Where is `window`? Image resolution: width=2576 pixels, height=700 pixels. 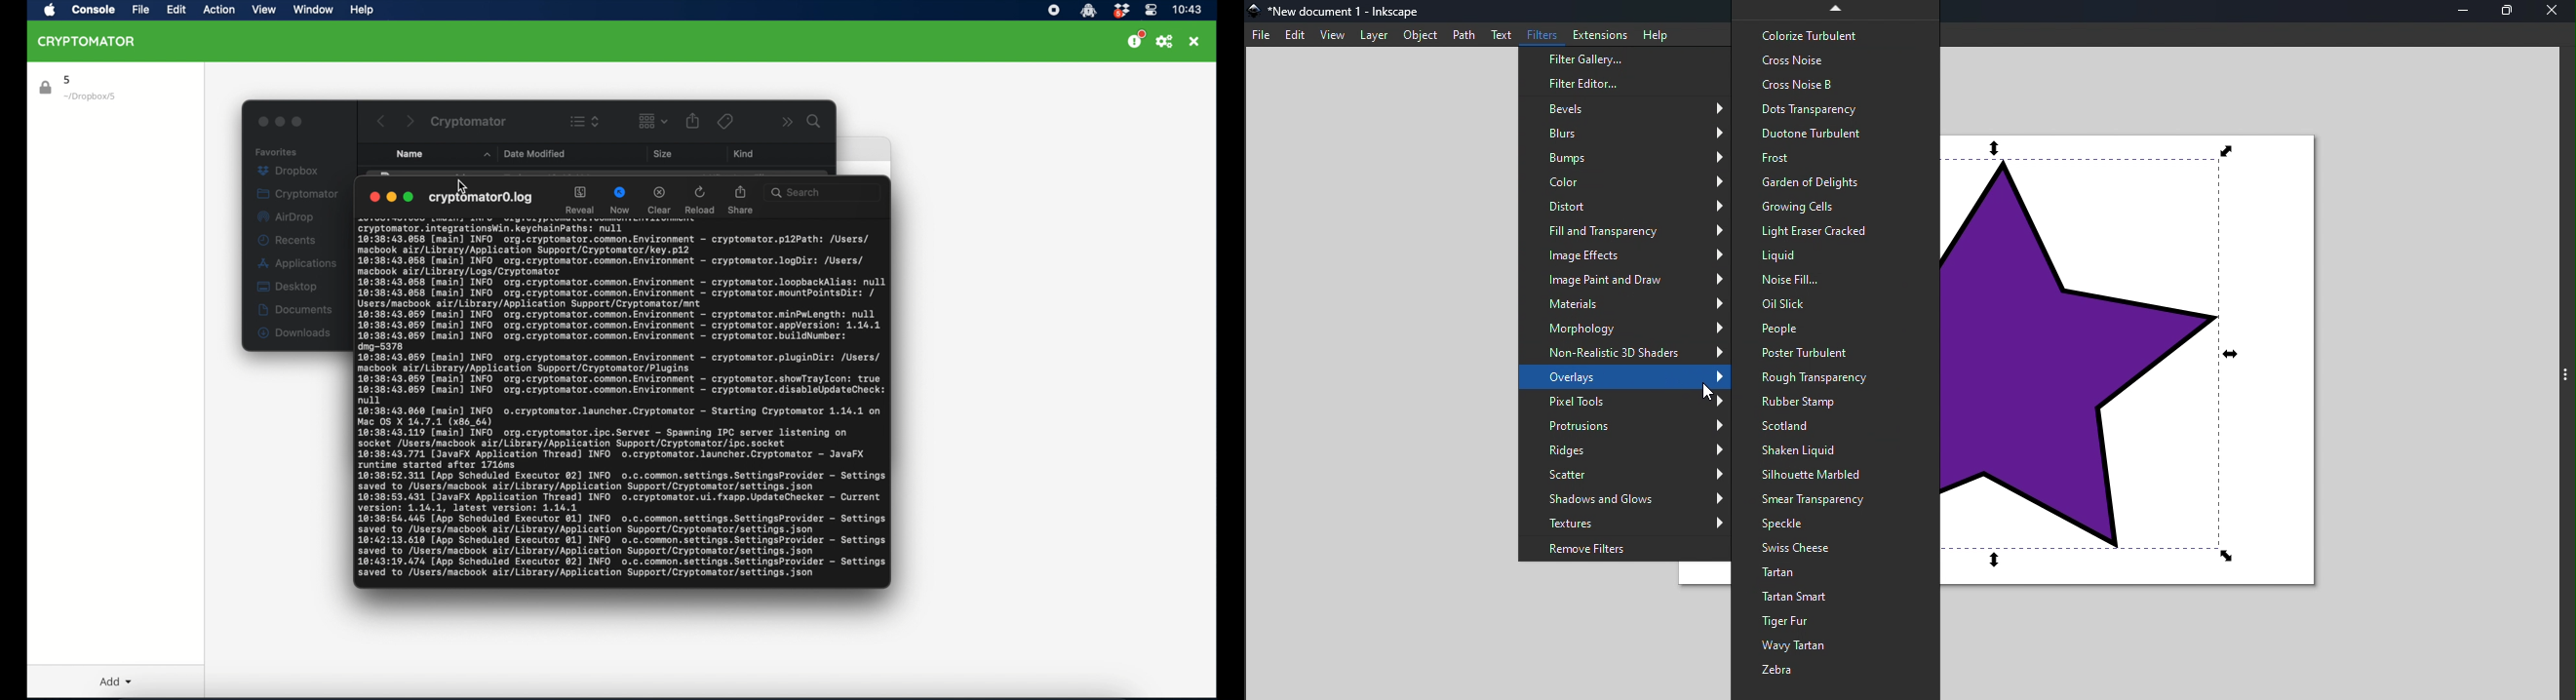 window is located at coordinates (314, 10).